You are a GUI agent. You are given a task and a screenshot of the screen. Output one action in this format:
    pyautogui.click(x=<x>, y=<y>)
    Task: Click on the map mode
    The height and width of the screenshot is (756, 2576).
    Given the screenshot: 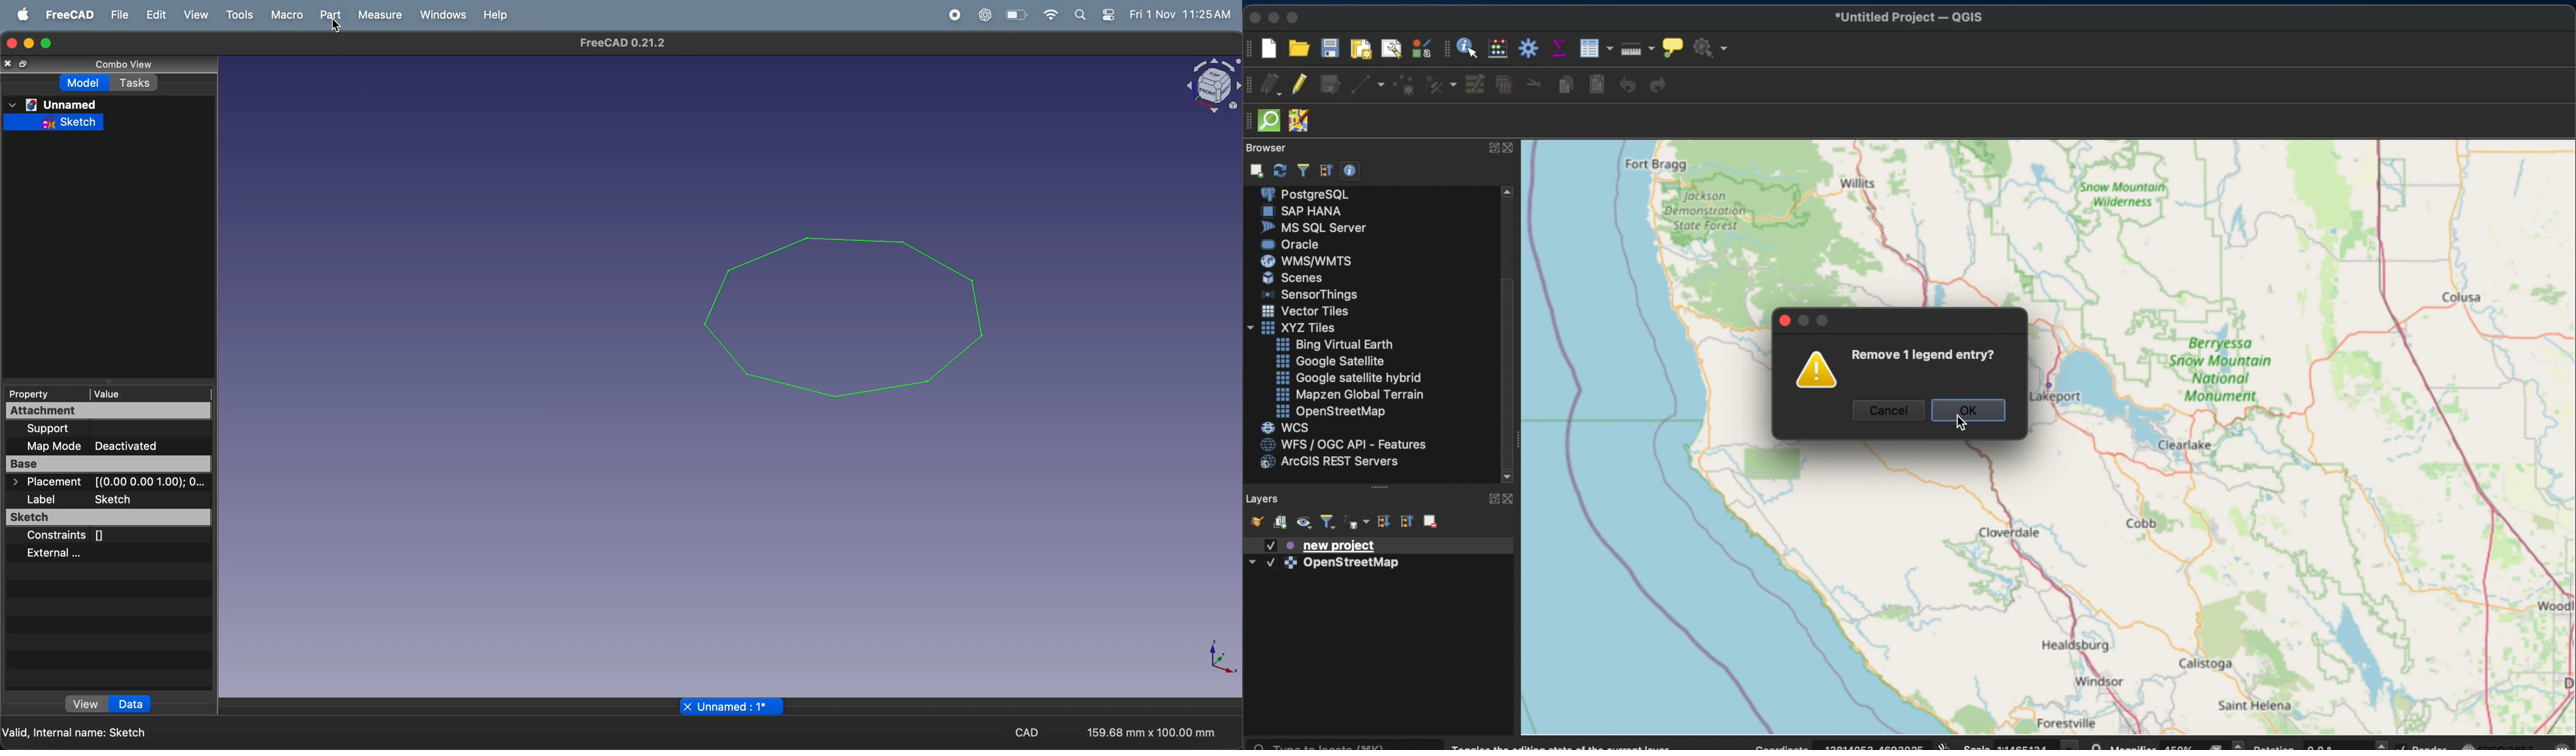 What is the action you would take?
    pyautogui.click(x=53, y=445)
    